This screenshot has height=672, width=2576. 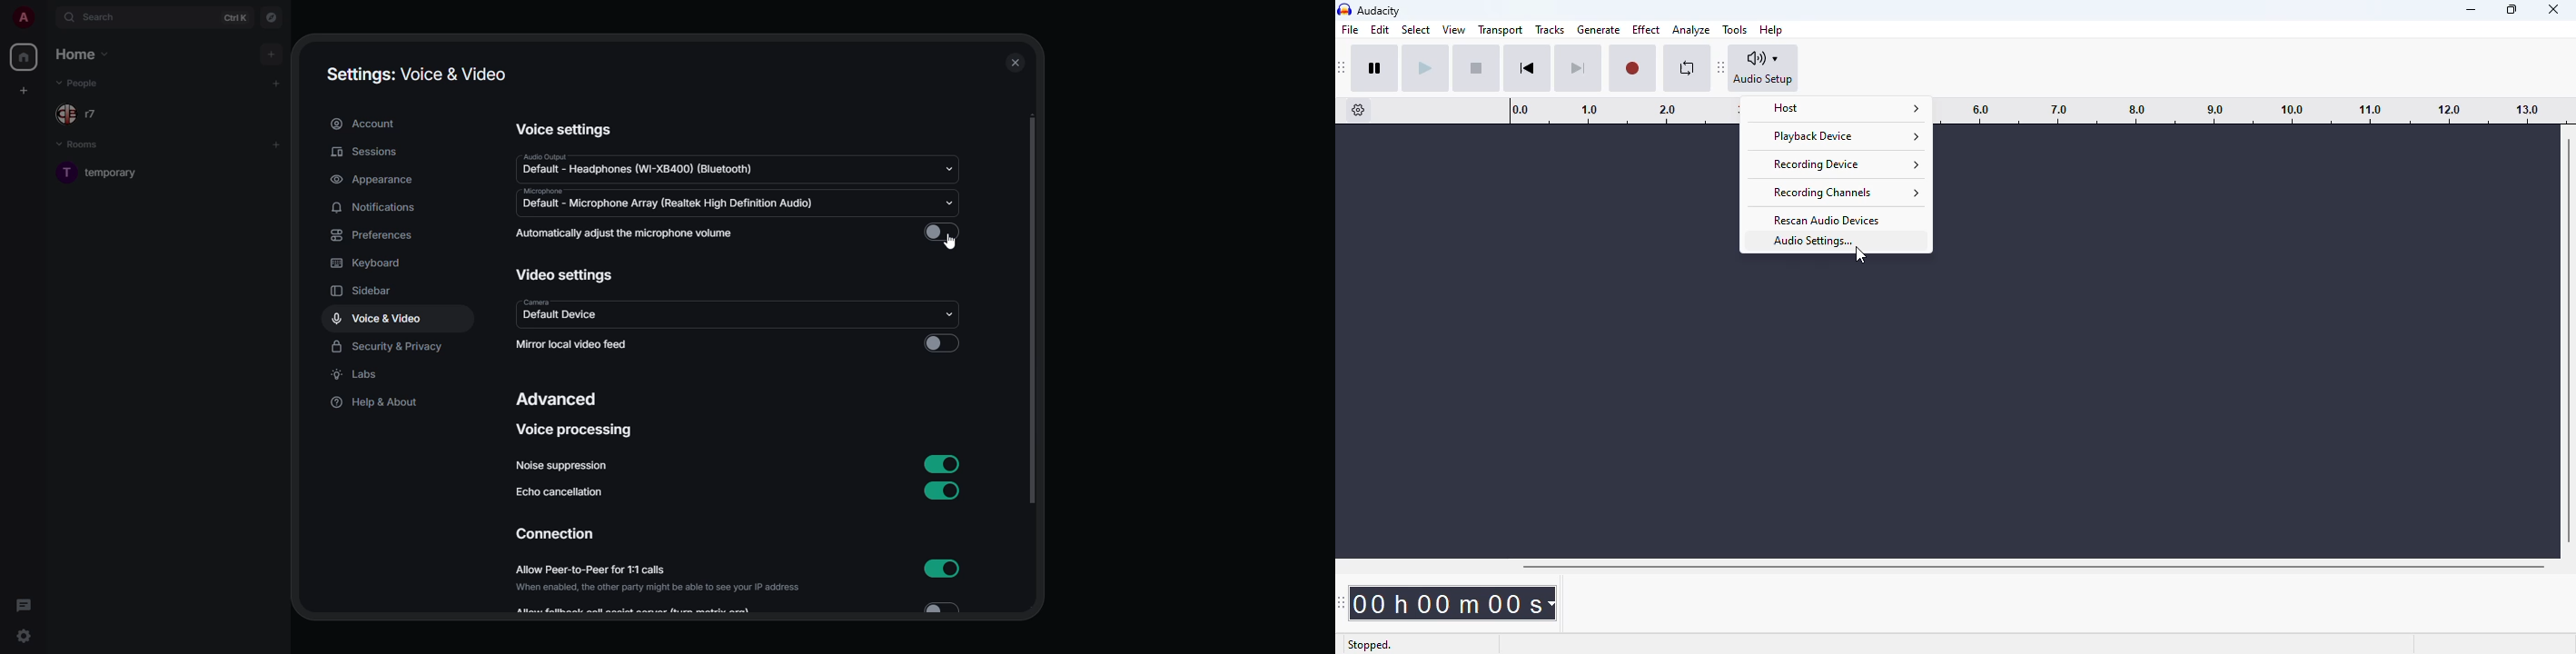 What do you see at coordinates (1351, 29) in the screenshot?
I see `file` at bounding box center [1351, 29].